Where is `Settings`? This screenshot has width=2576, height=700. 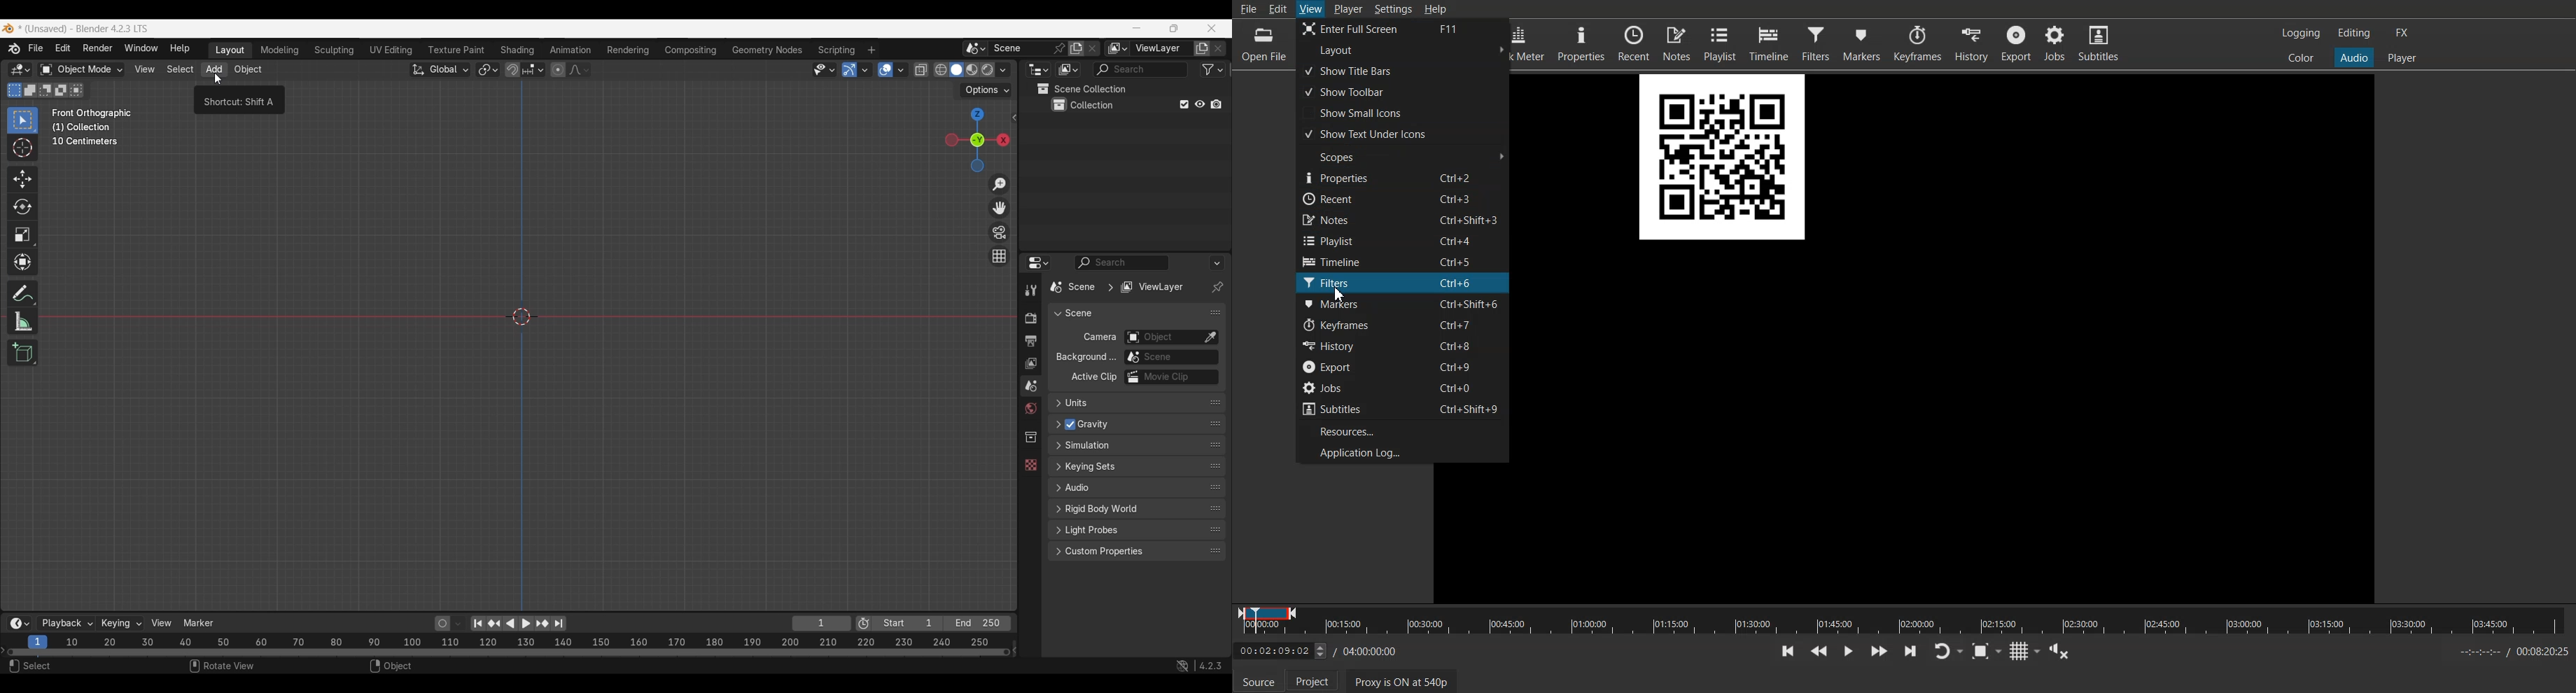
Settings is located at coordinates (1394, 9).